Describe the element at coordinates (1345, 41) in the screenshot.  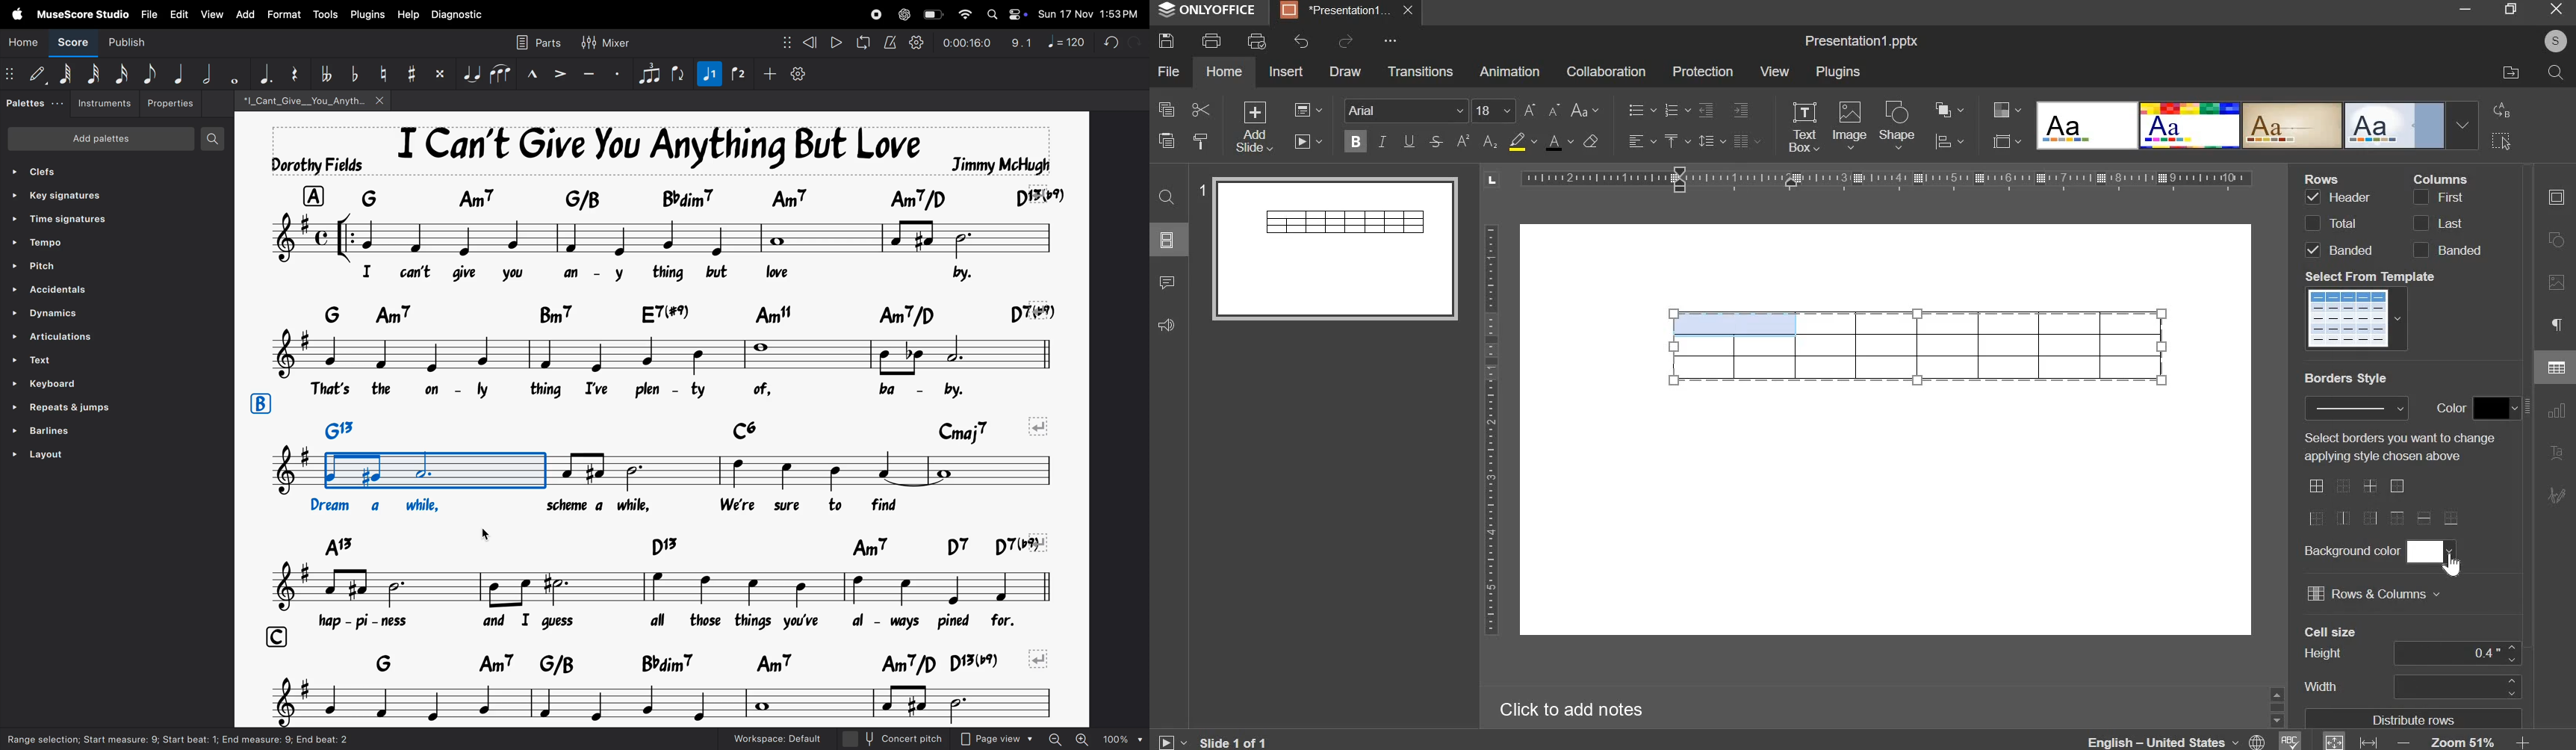
I see `redo` at that location.